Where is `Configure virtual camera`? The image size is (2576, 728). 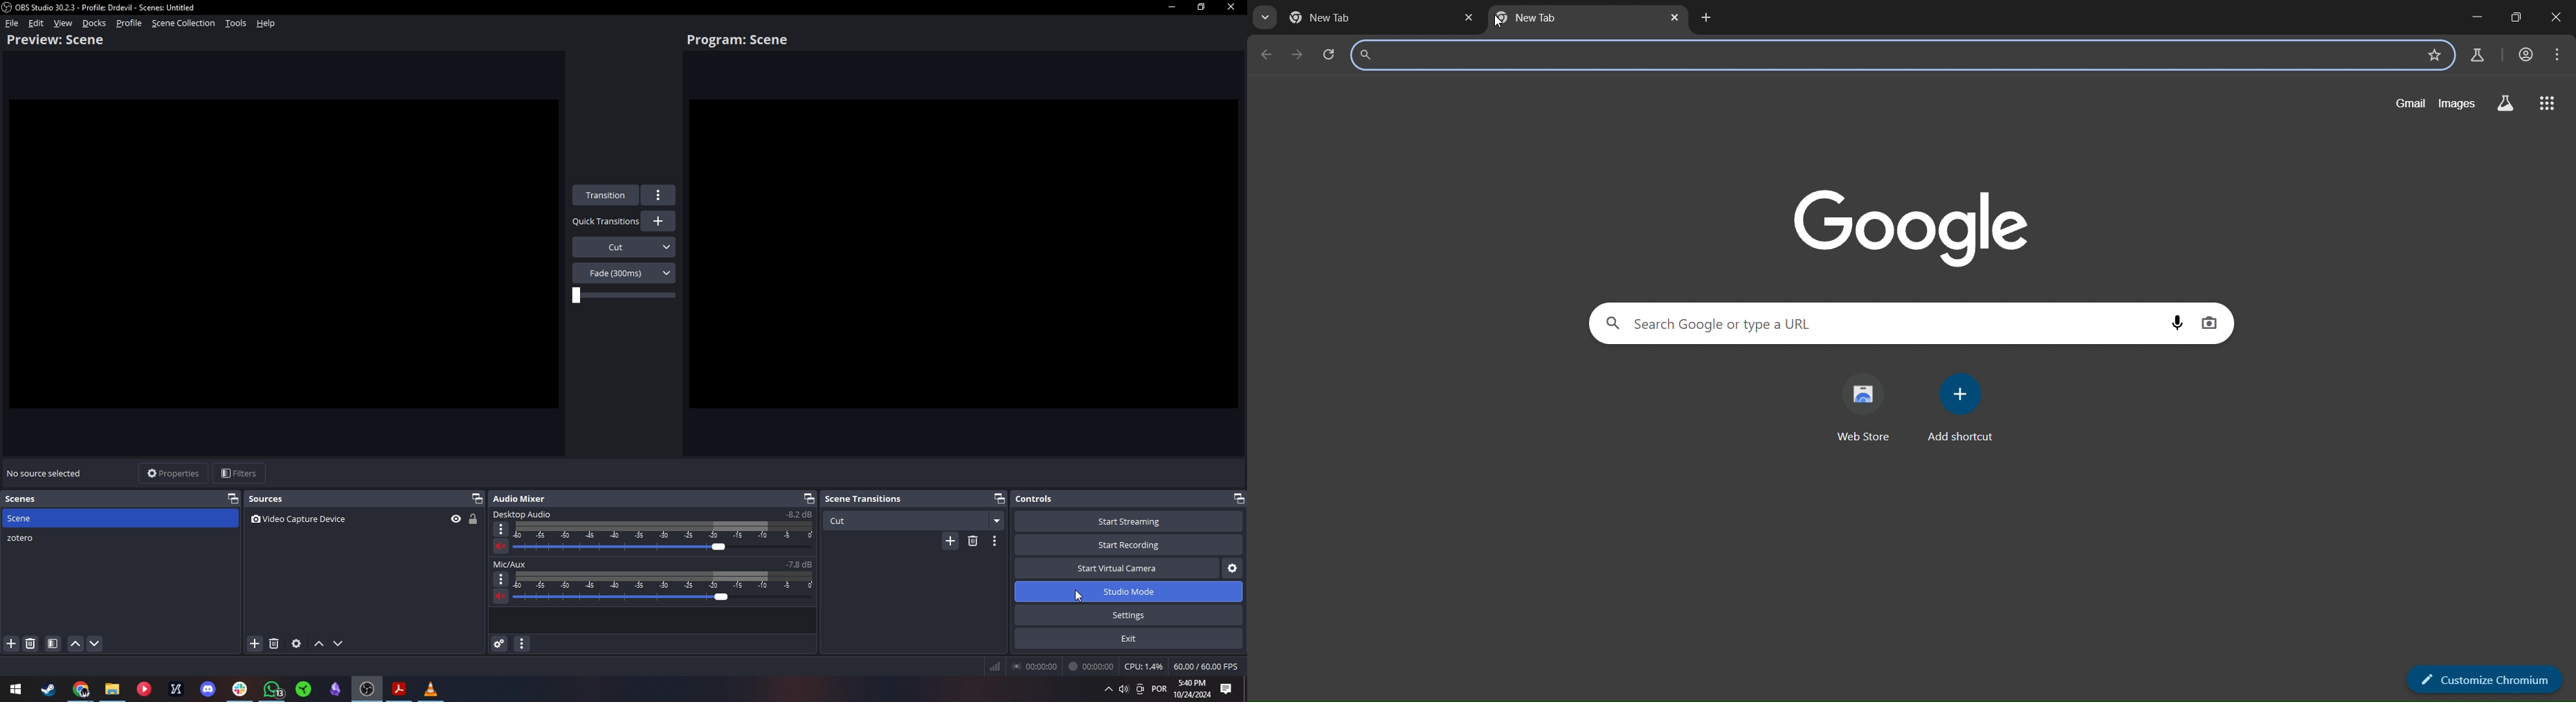
Configure virtual camera is located at coordinates (1233, 569).